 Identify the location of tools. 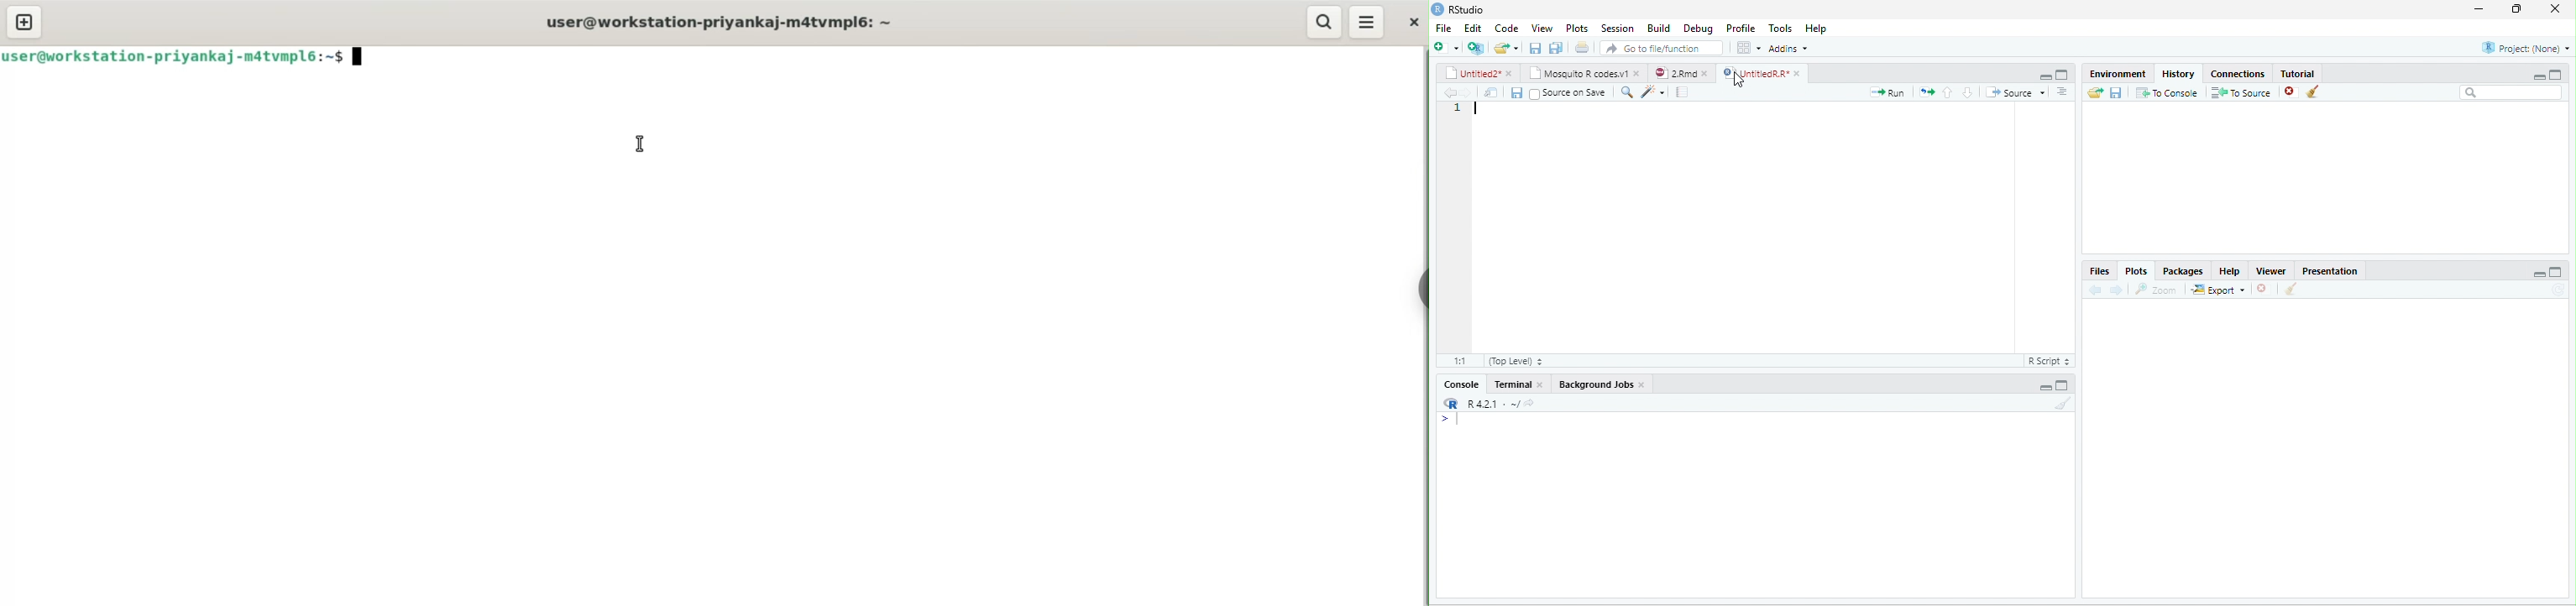
(1780, 26).